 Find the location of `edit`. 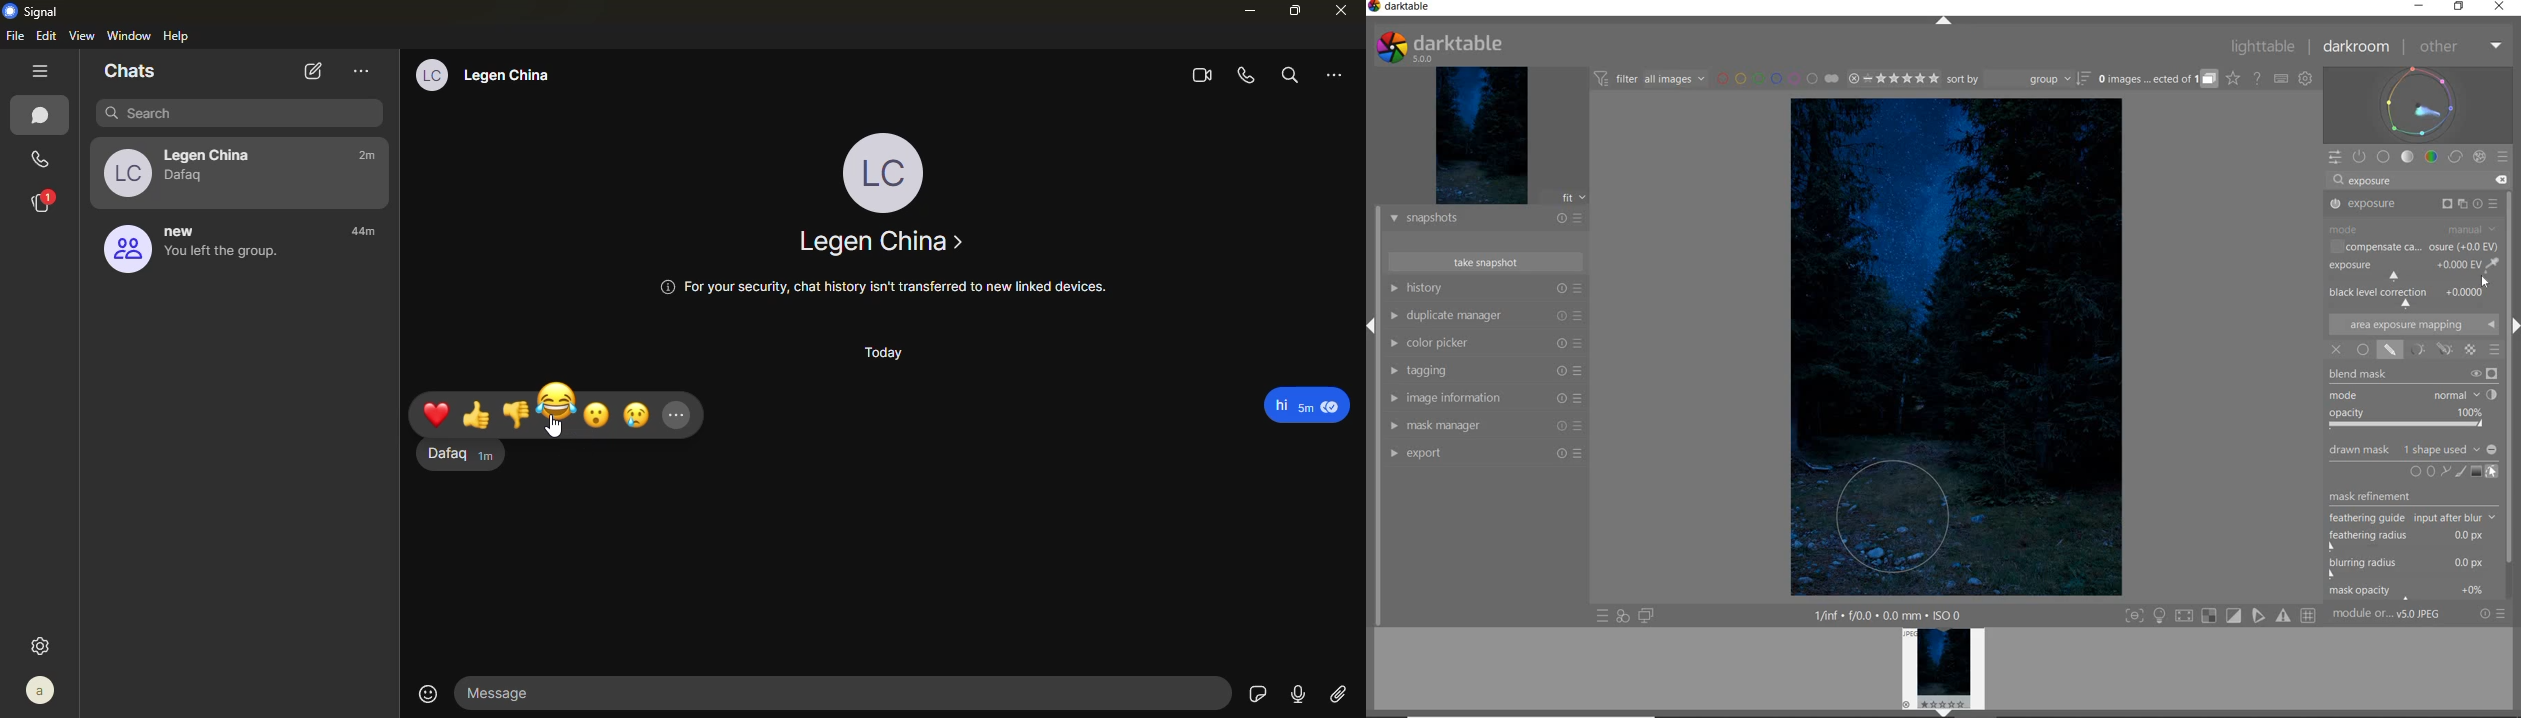

edit is located at coordinates (48, 35).